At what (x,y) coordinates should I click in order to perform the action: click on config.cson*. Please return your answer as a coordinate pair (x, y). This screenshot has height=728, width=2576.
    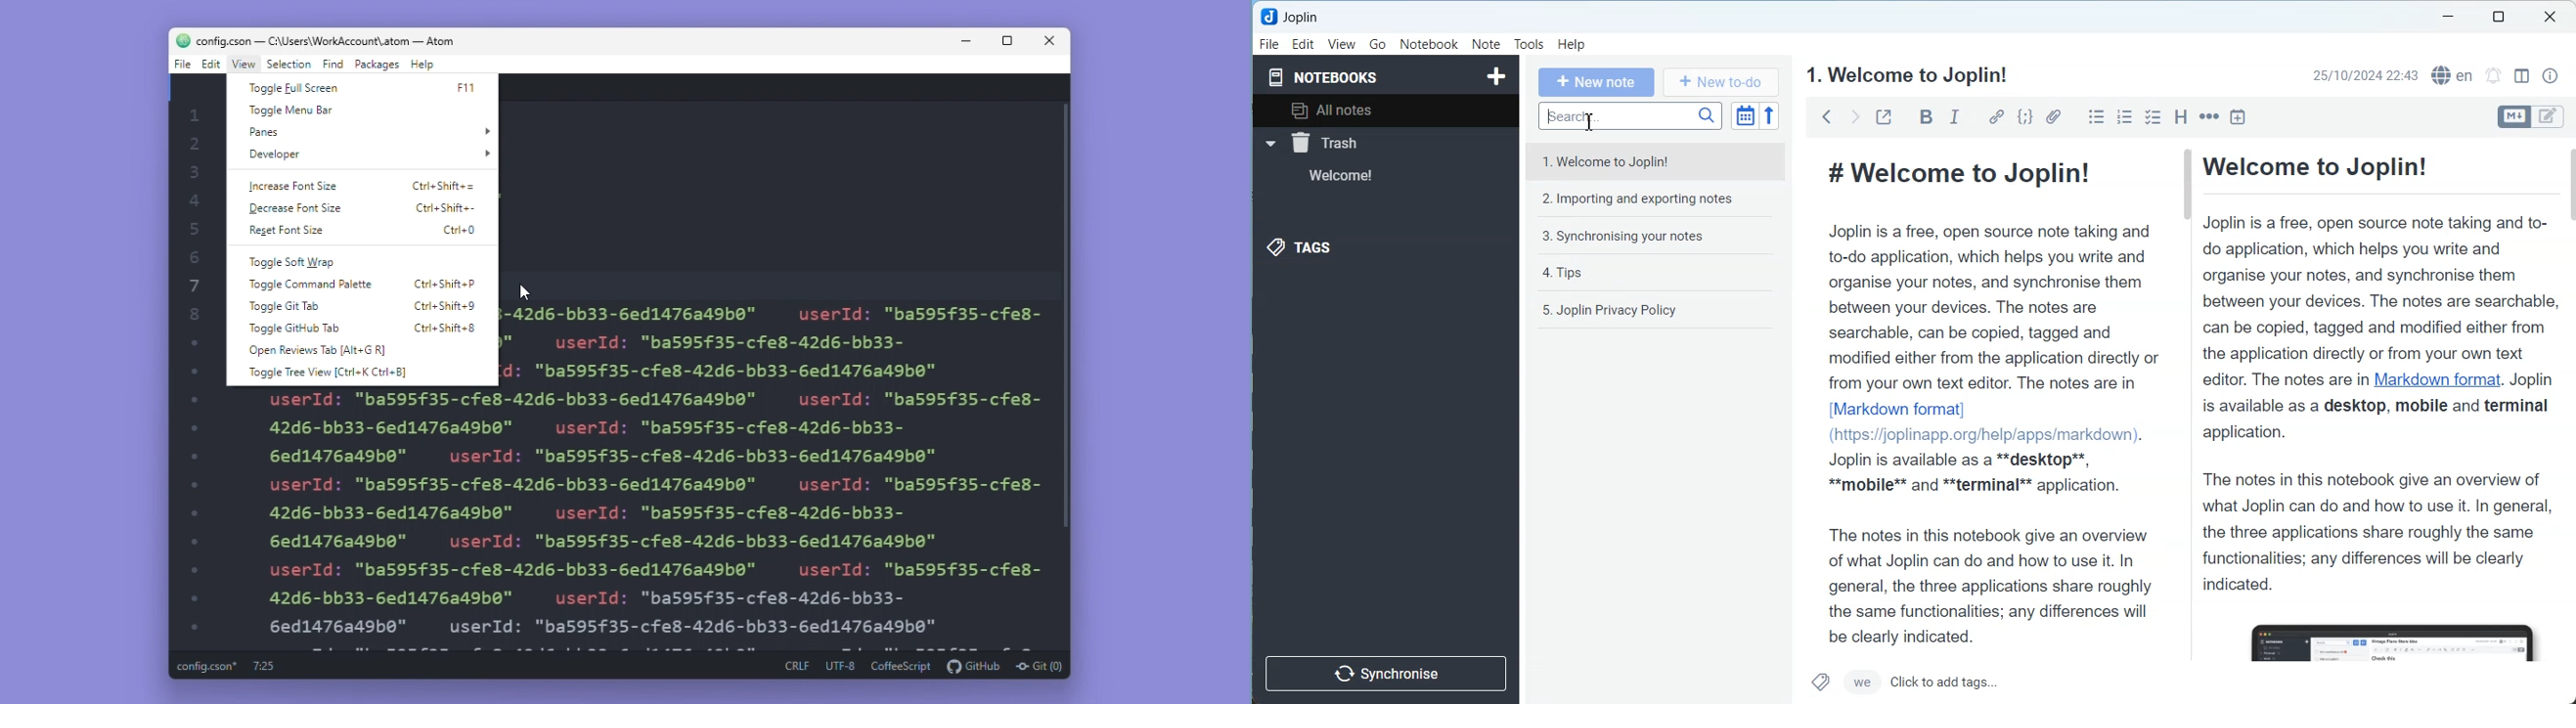
    Looking at the image, I should click on (209, 667).